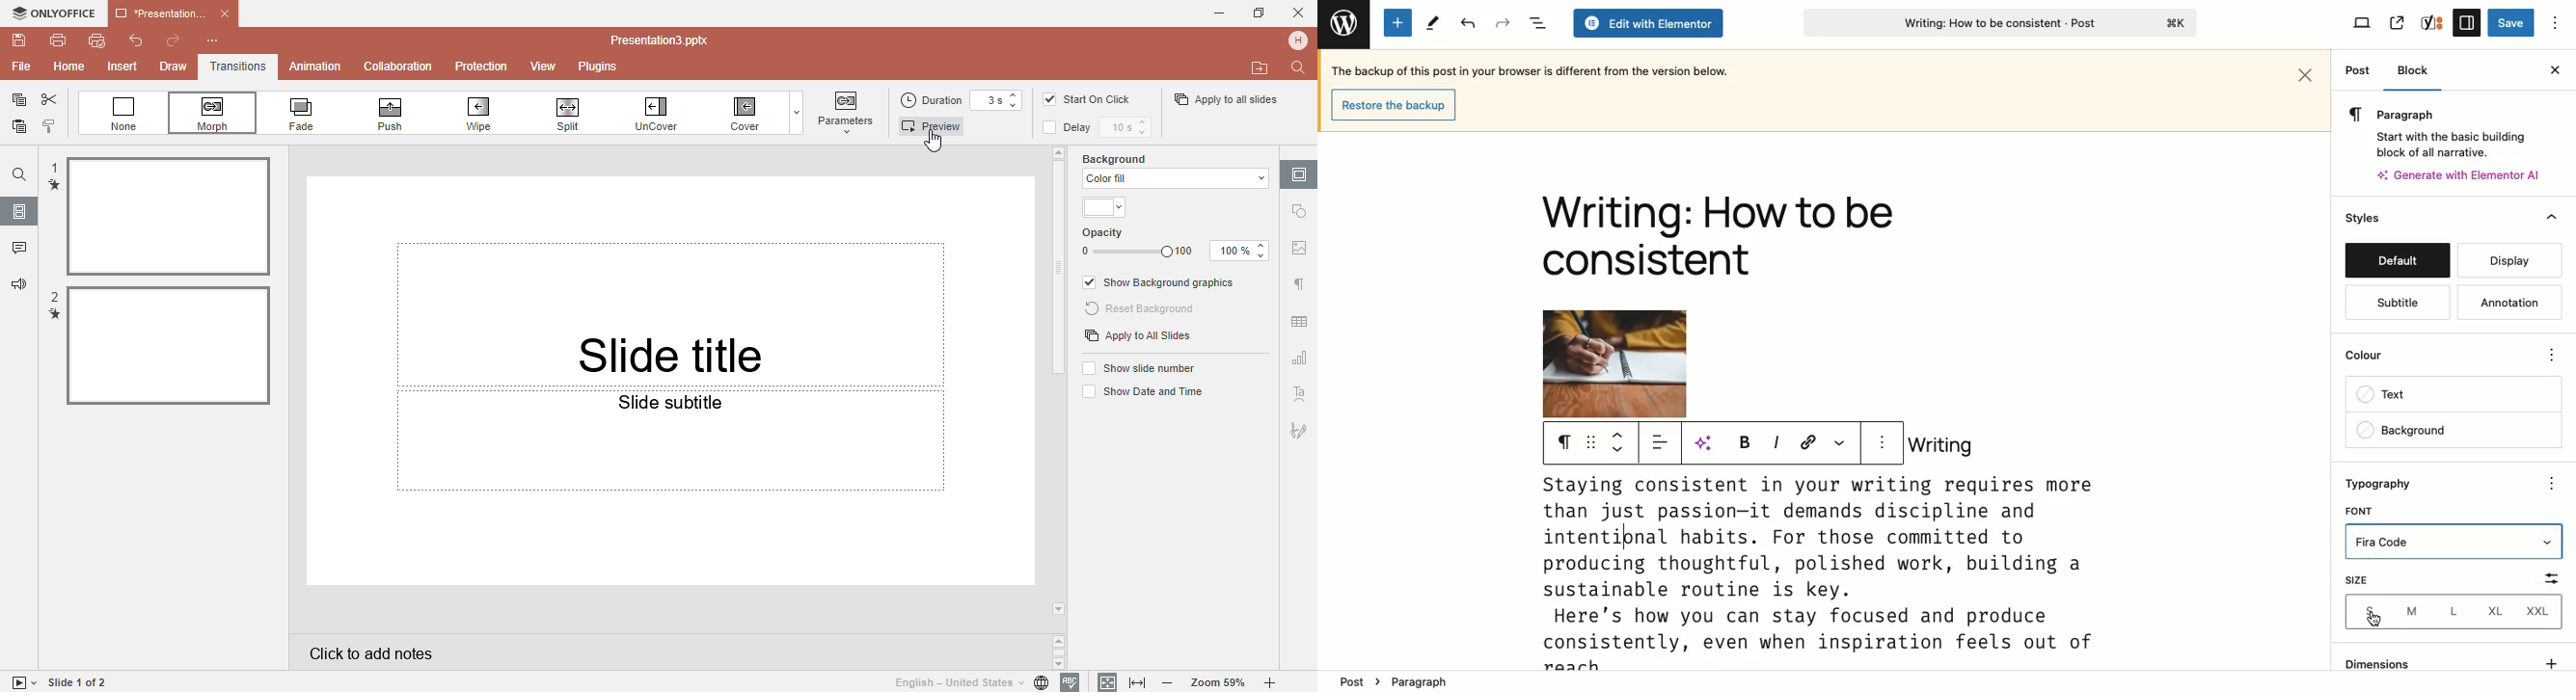  Describe the element at coordinates (1709, 443) in the screenshot. I see `AI` at that location.